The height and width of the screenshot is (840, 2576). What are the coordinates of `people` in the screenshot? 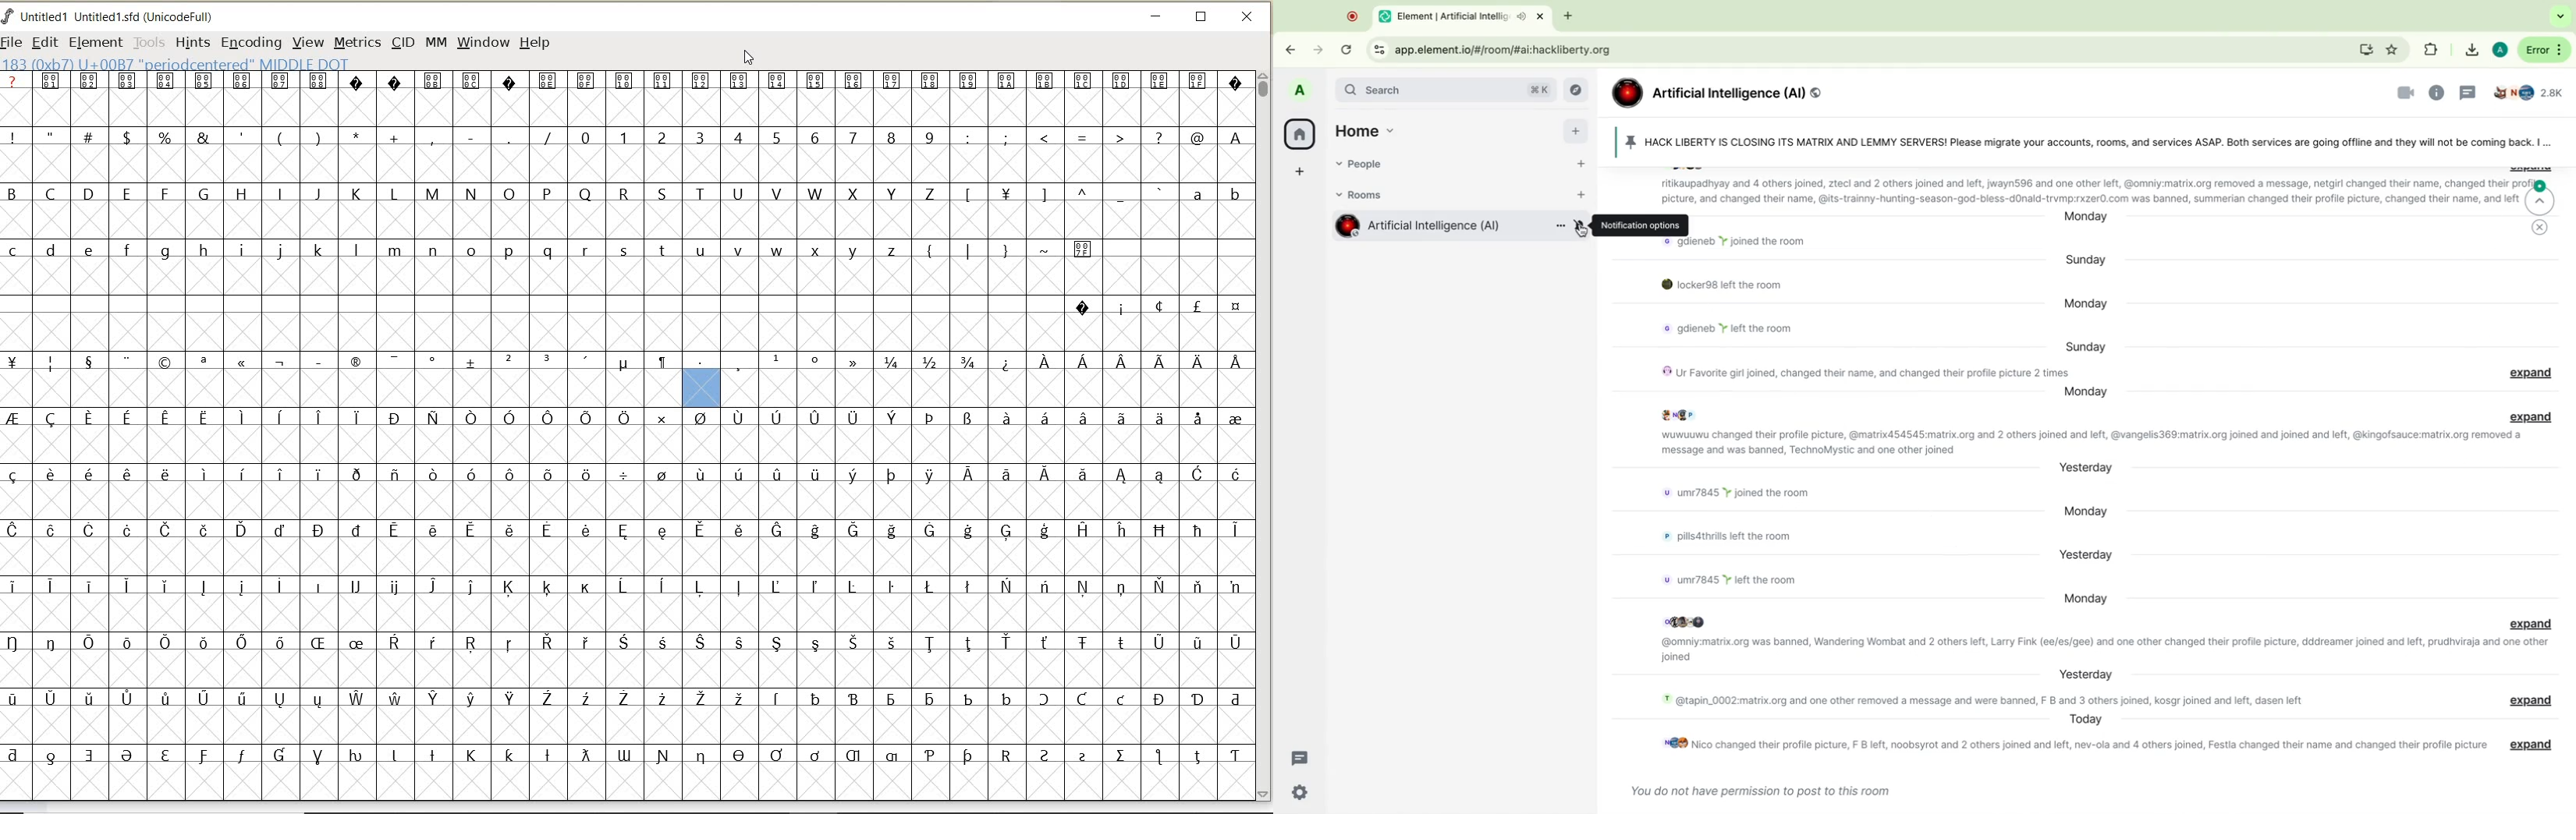 It's located at (1364, 164).